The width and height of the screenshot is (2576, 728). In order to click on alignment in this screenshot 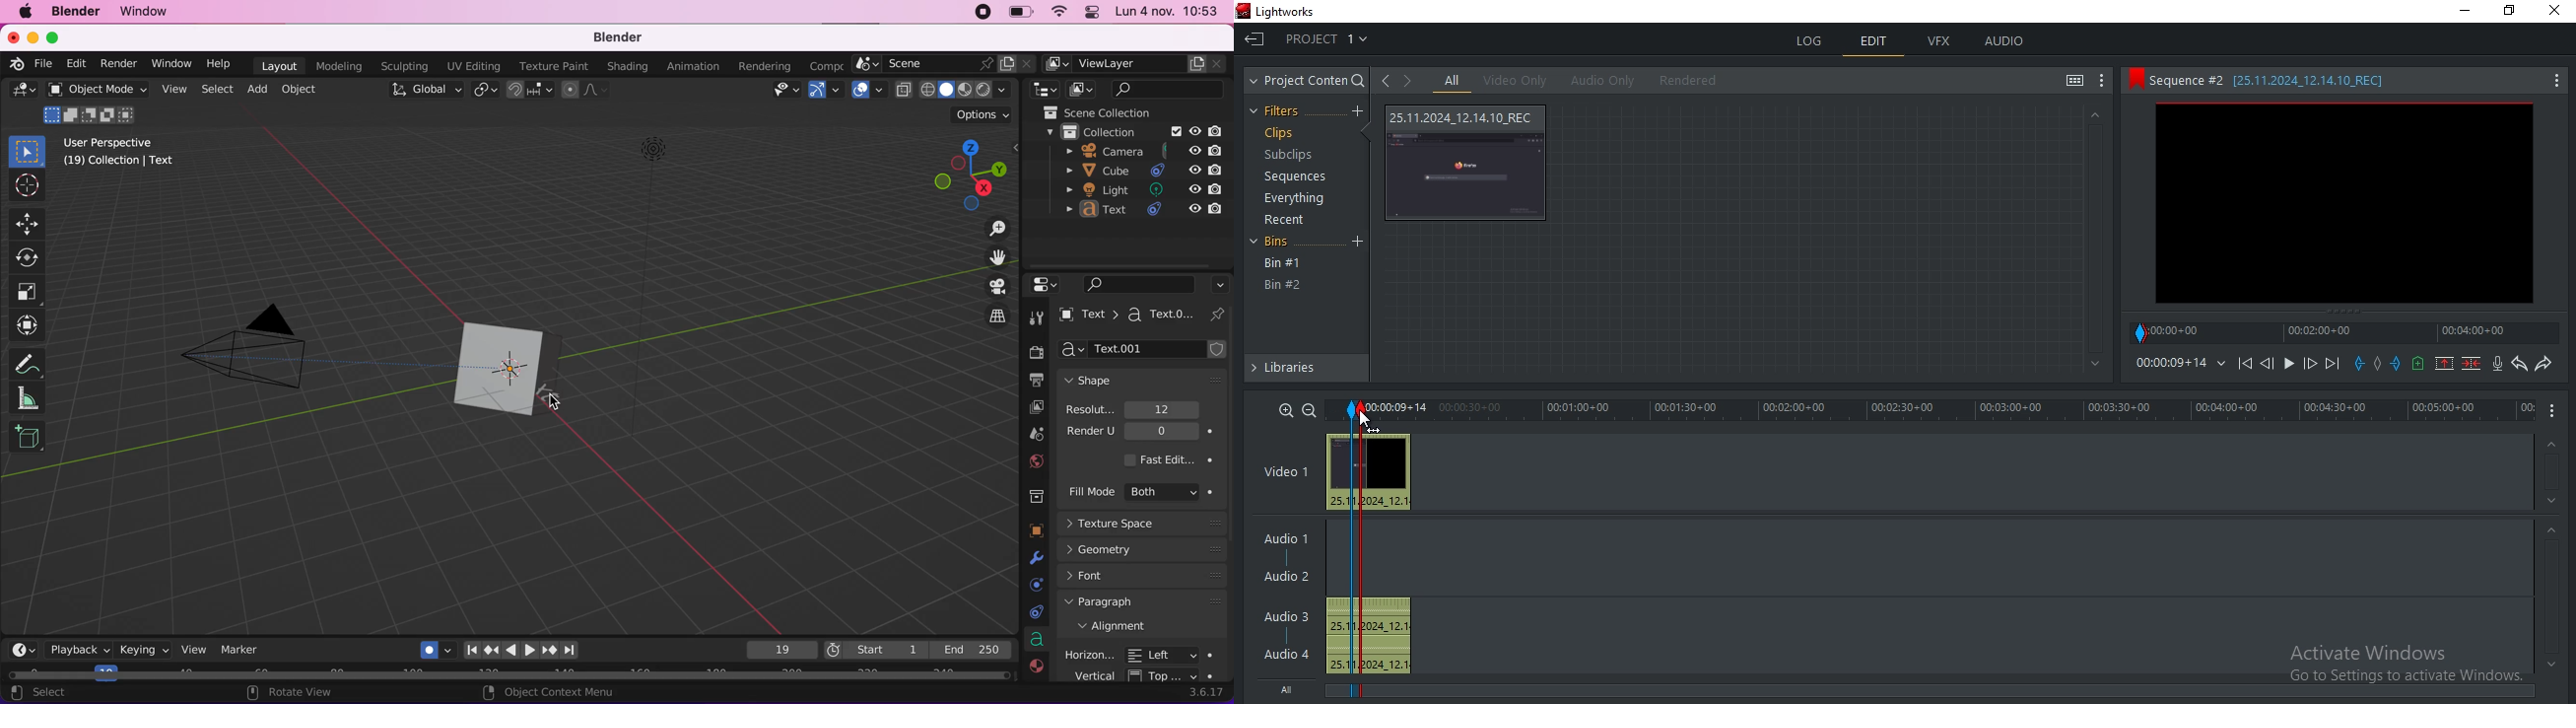, I will do `click(1143, 628)`.